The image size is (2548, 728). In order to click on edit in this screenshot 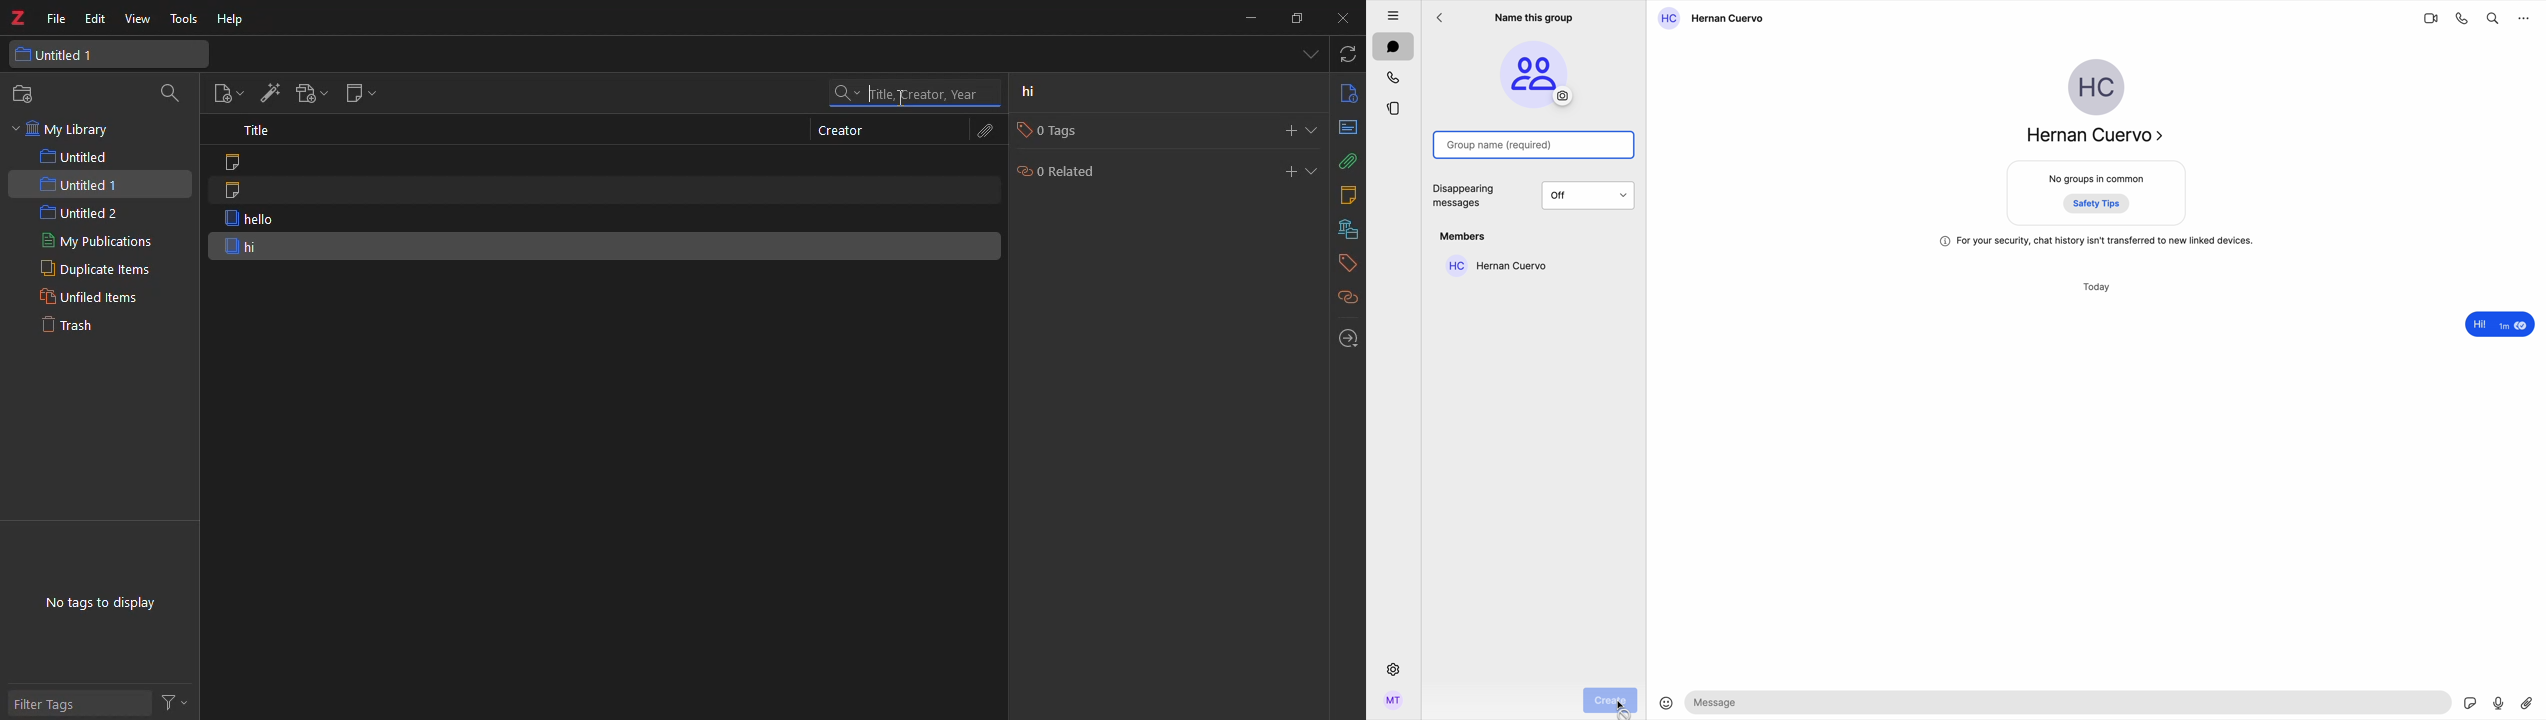, I will do `click(96, 19)`.